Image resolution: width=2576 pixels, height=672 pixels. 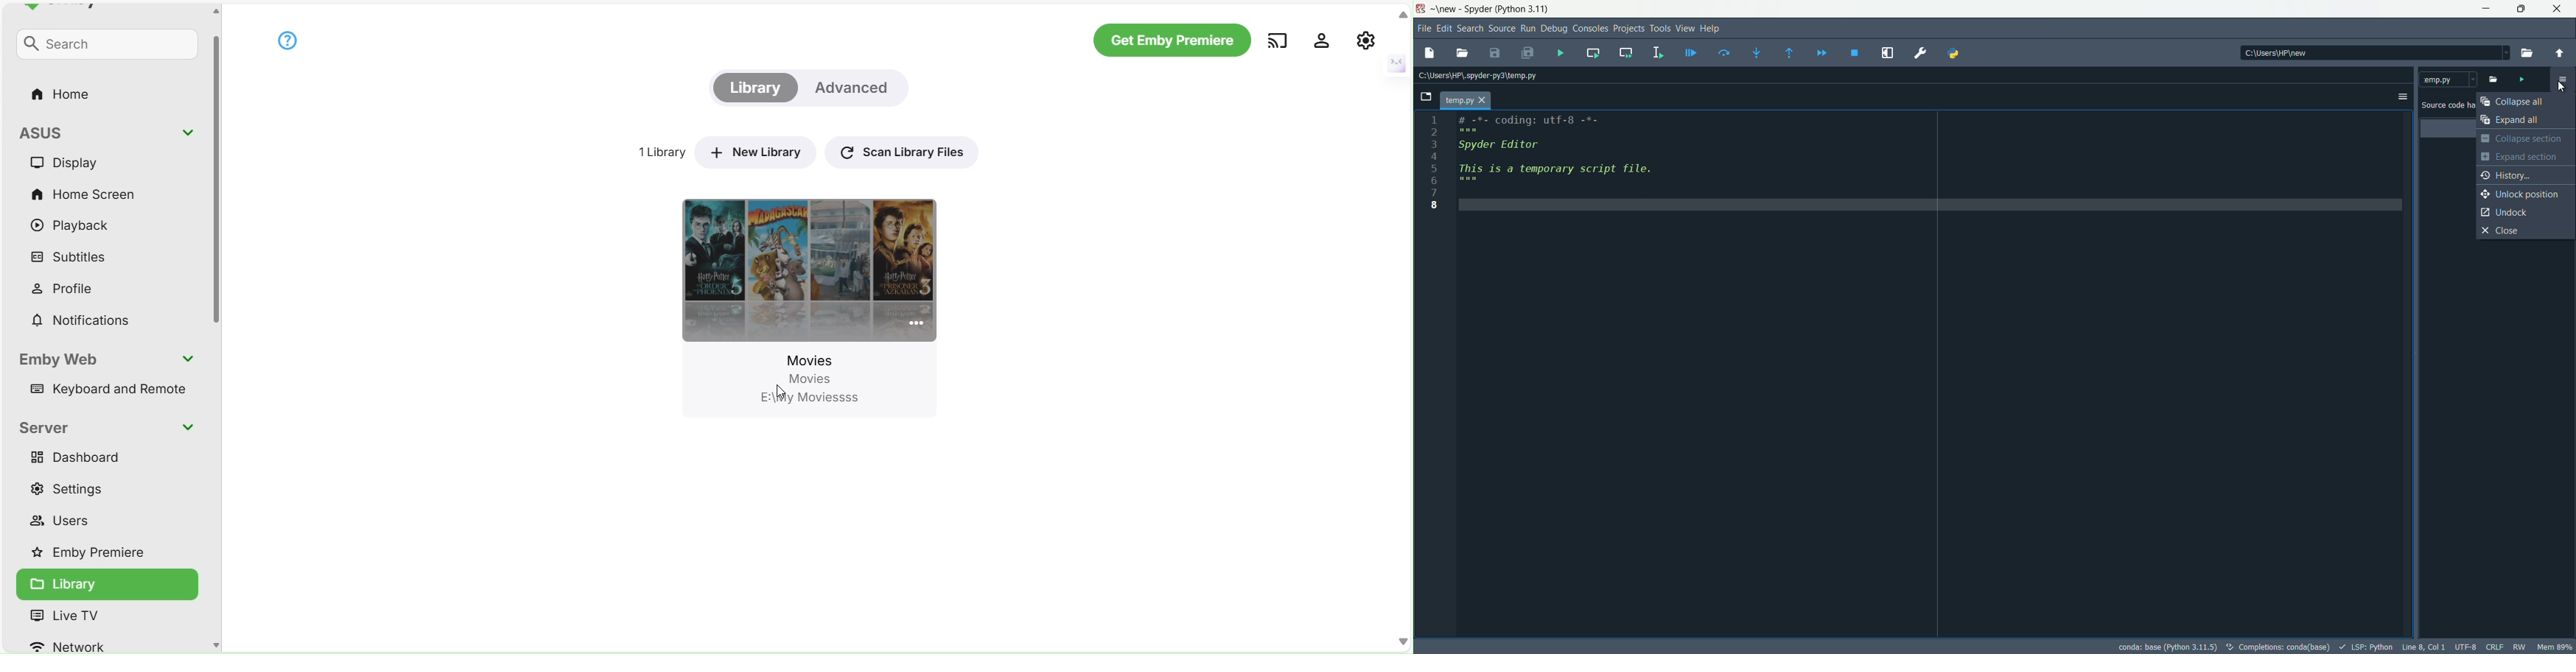 What do you see at coordinates (2526, 213) in the screenshot?
I see `undock ` at bounding box center [2526, 213].